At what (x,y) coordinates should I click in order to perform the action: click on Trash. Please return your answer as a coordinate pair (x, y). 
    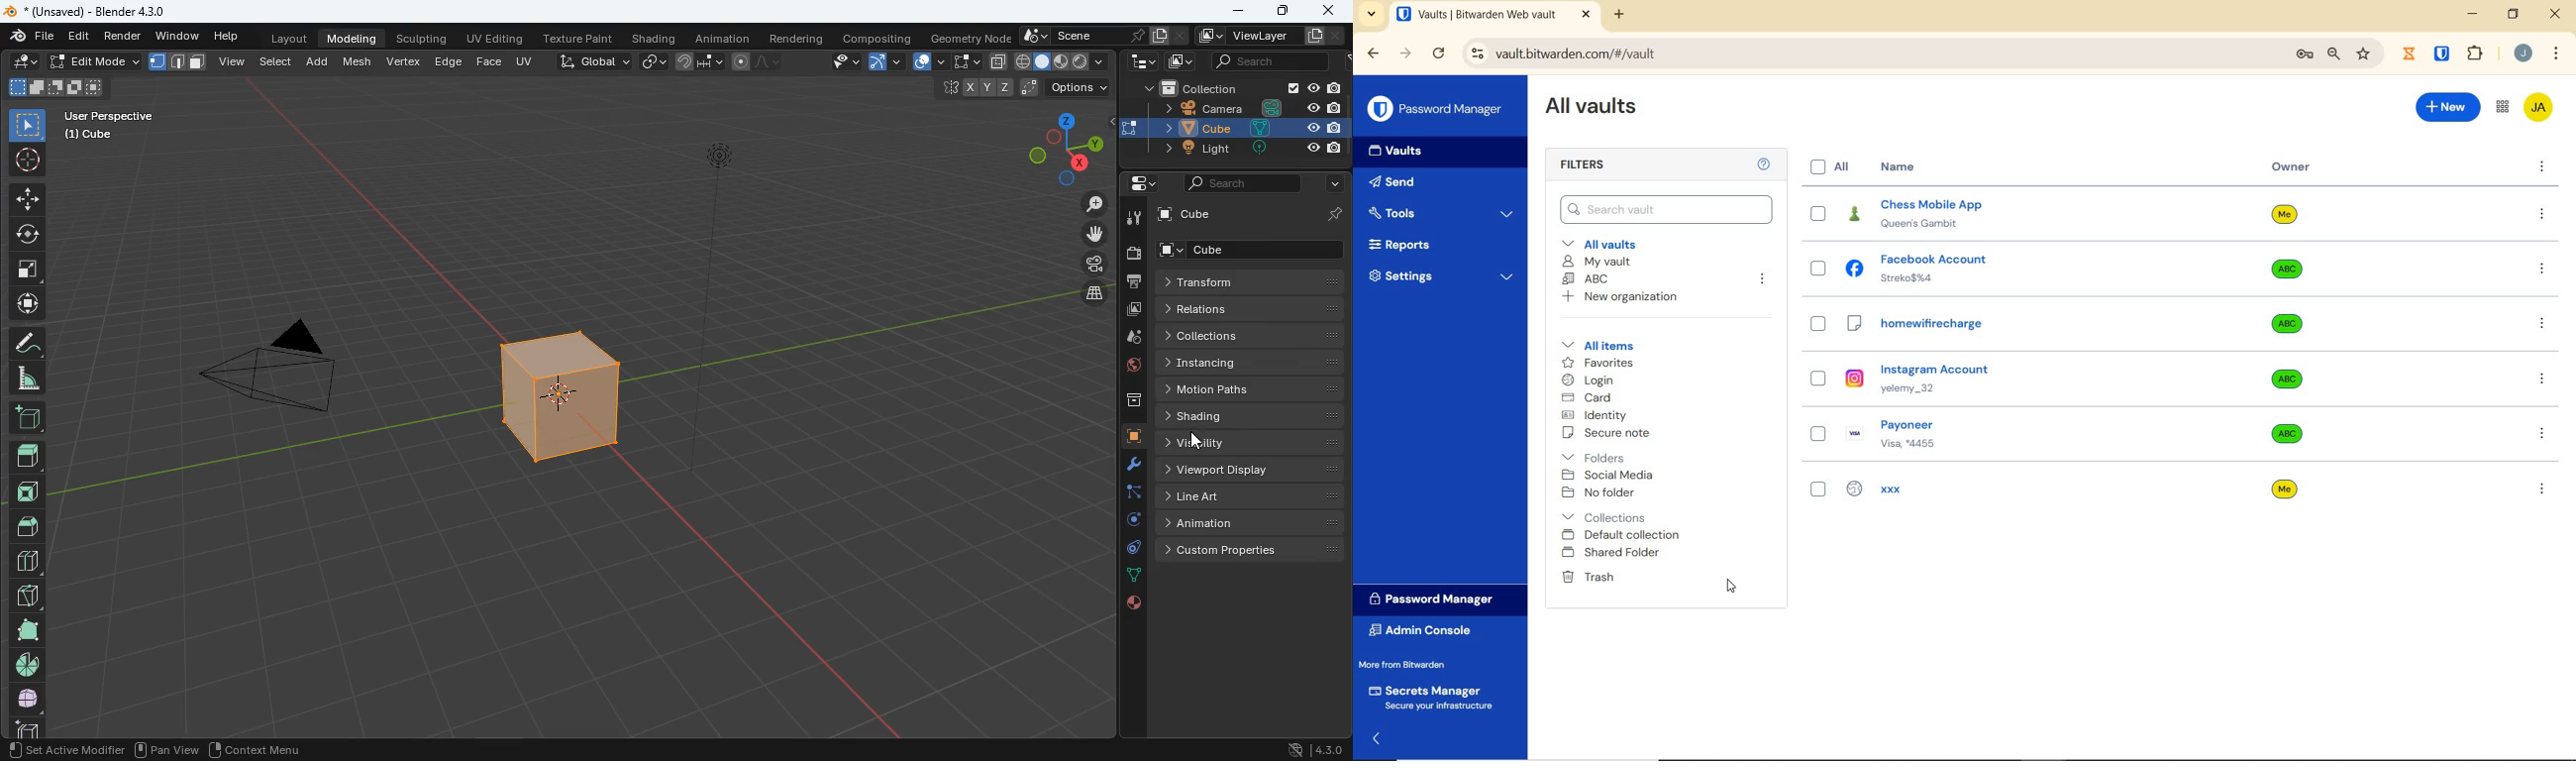
    Looking at the image, I should click on (1589, 576).